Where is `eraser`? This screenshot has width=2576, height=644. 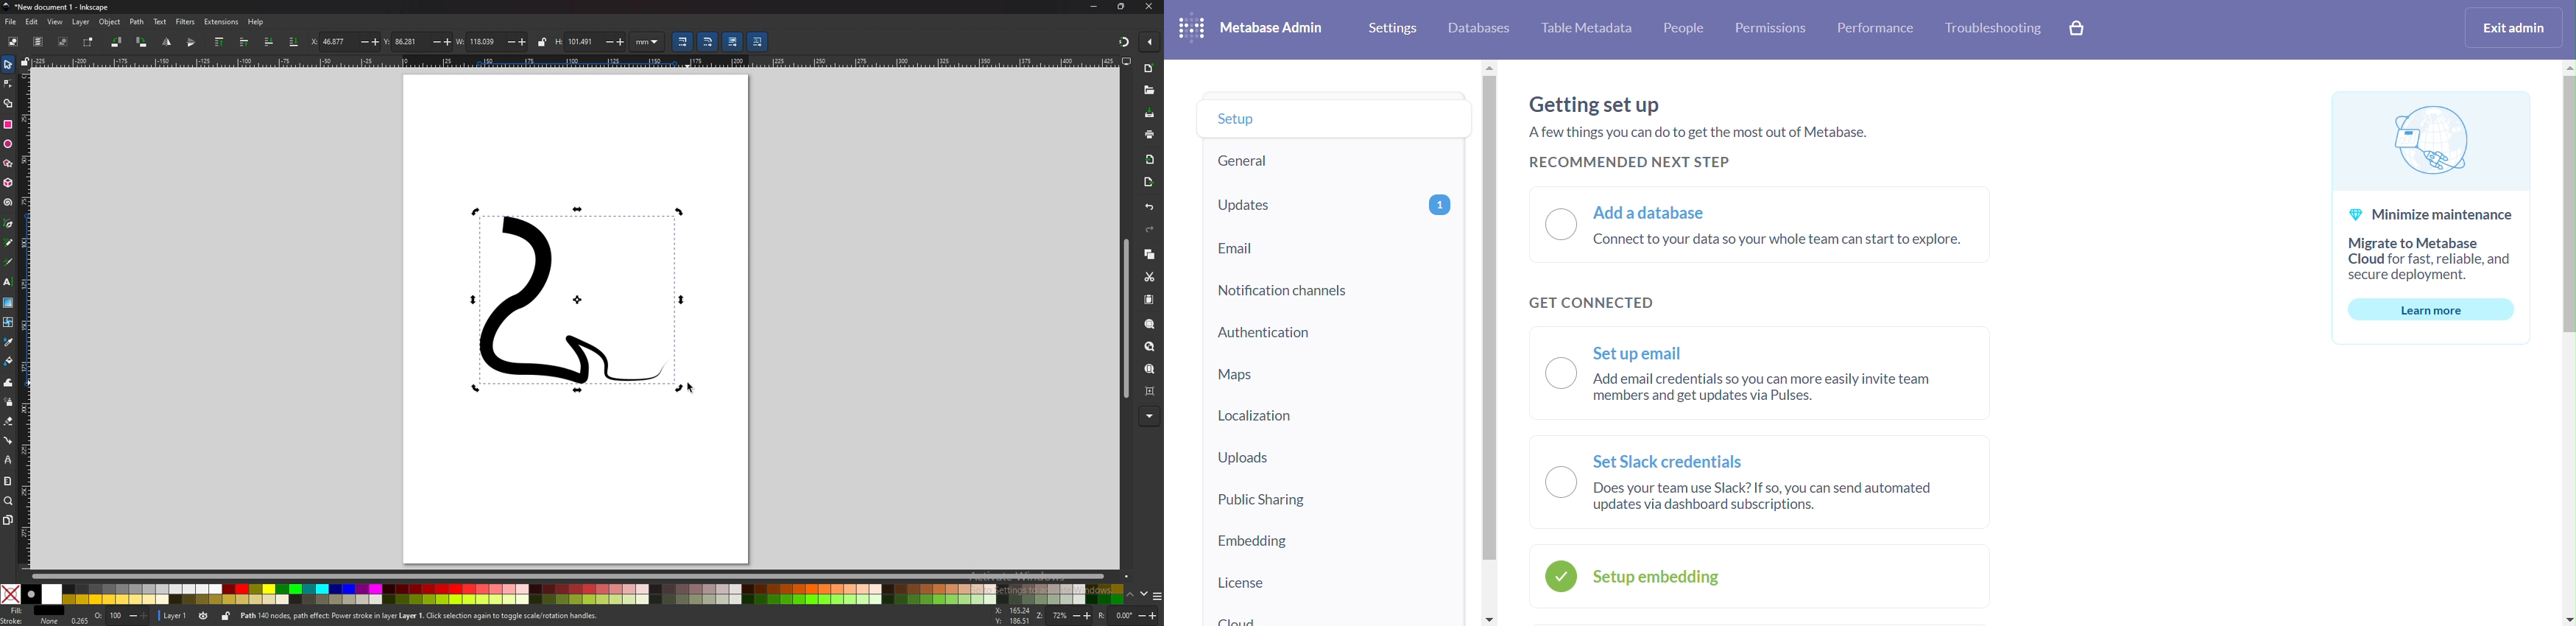 eraser is located at coordinates (8, 421).